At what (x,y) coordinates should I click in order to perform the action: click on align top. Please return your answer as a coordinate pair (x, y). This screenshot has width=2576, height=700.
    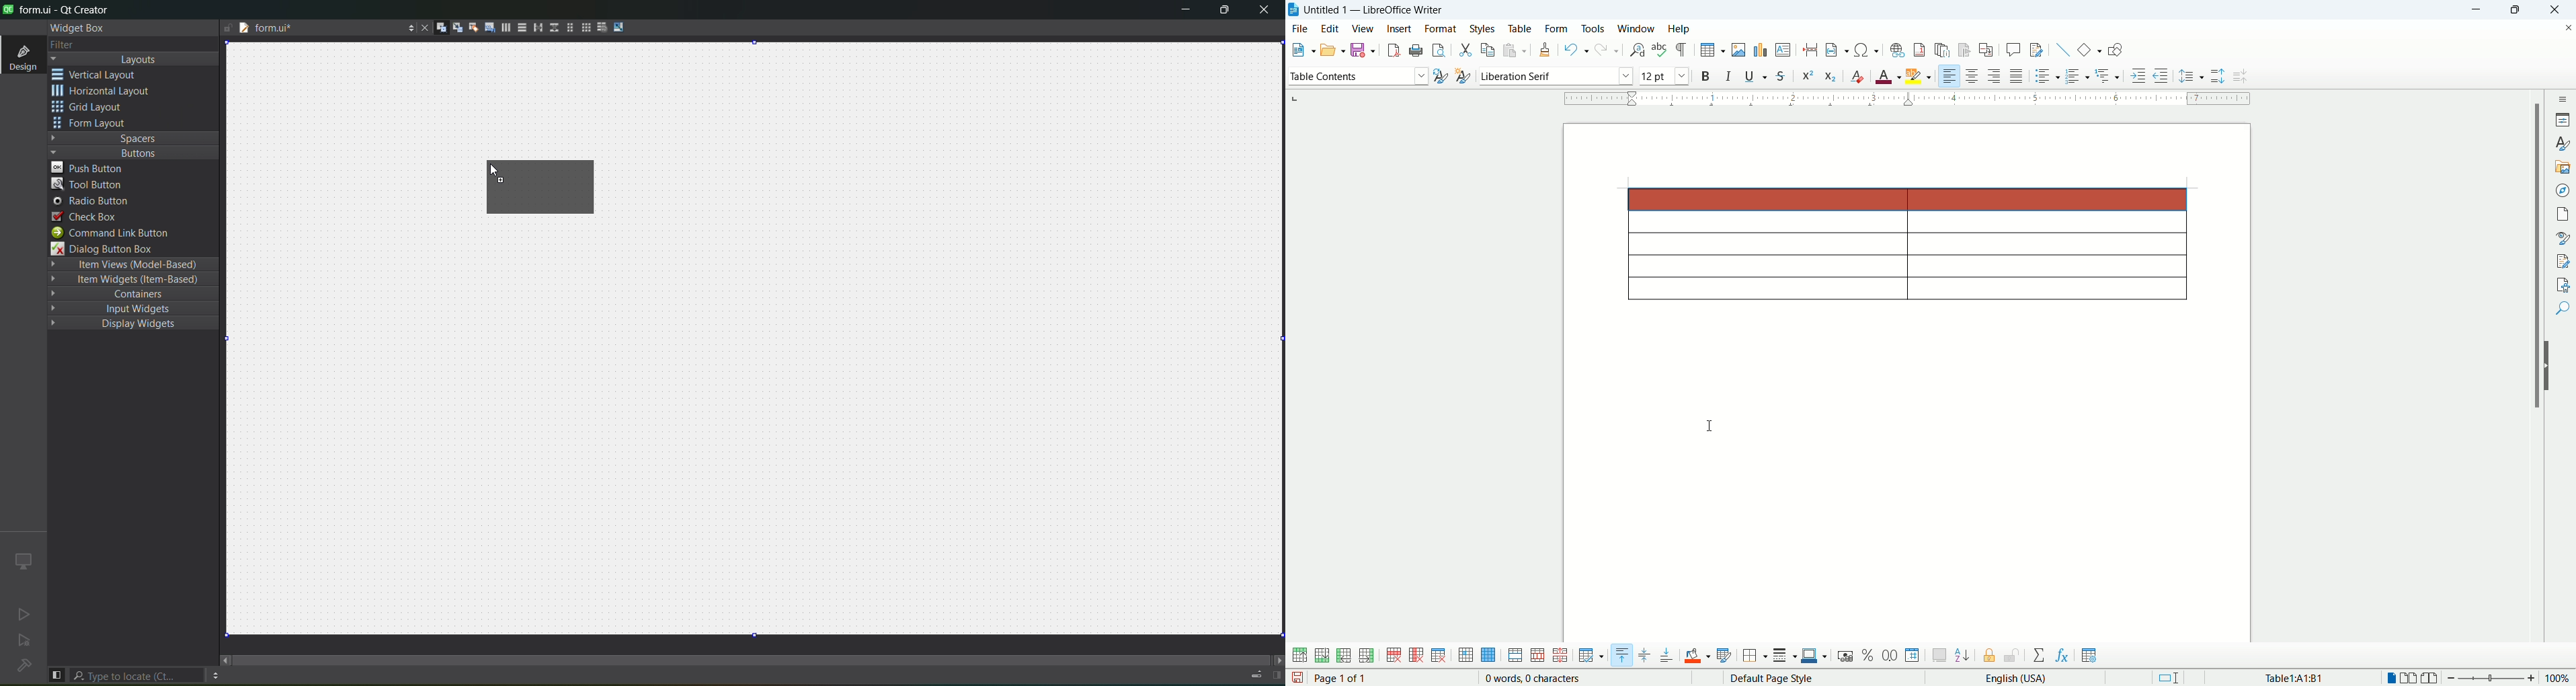
    Looking at the image, I should click on (1621, 655).